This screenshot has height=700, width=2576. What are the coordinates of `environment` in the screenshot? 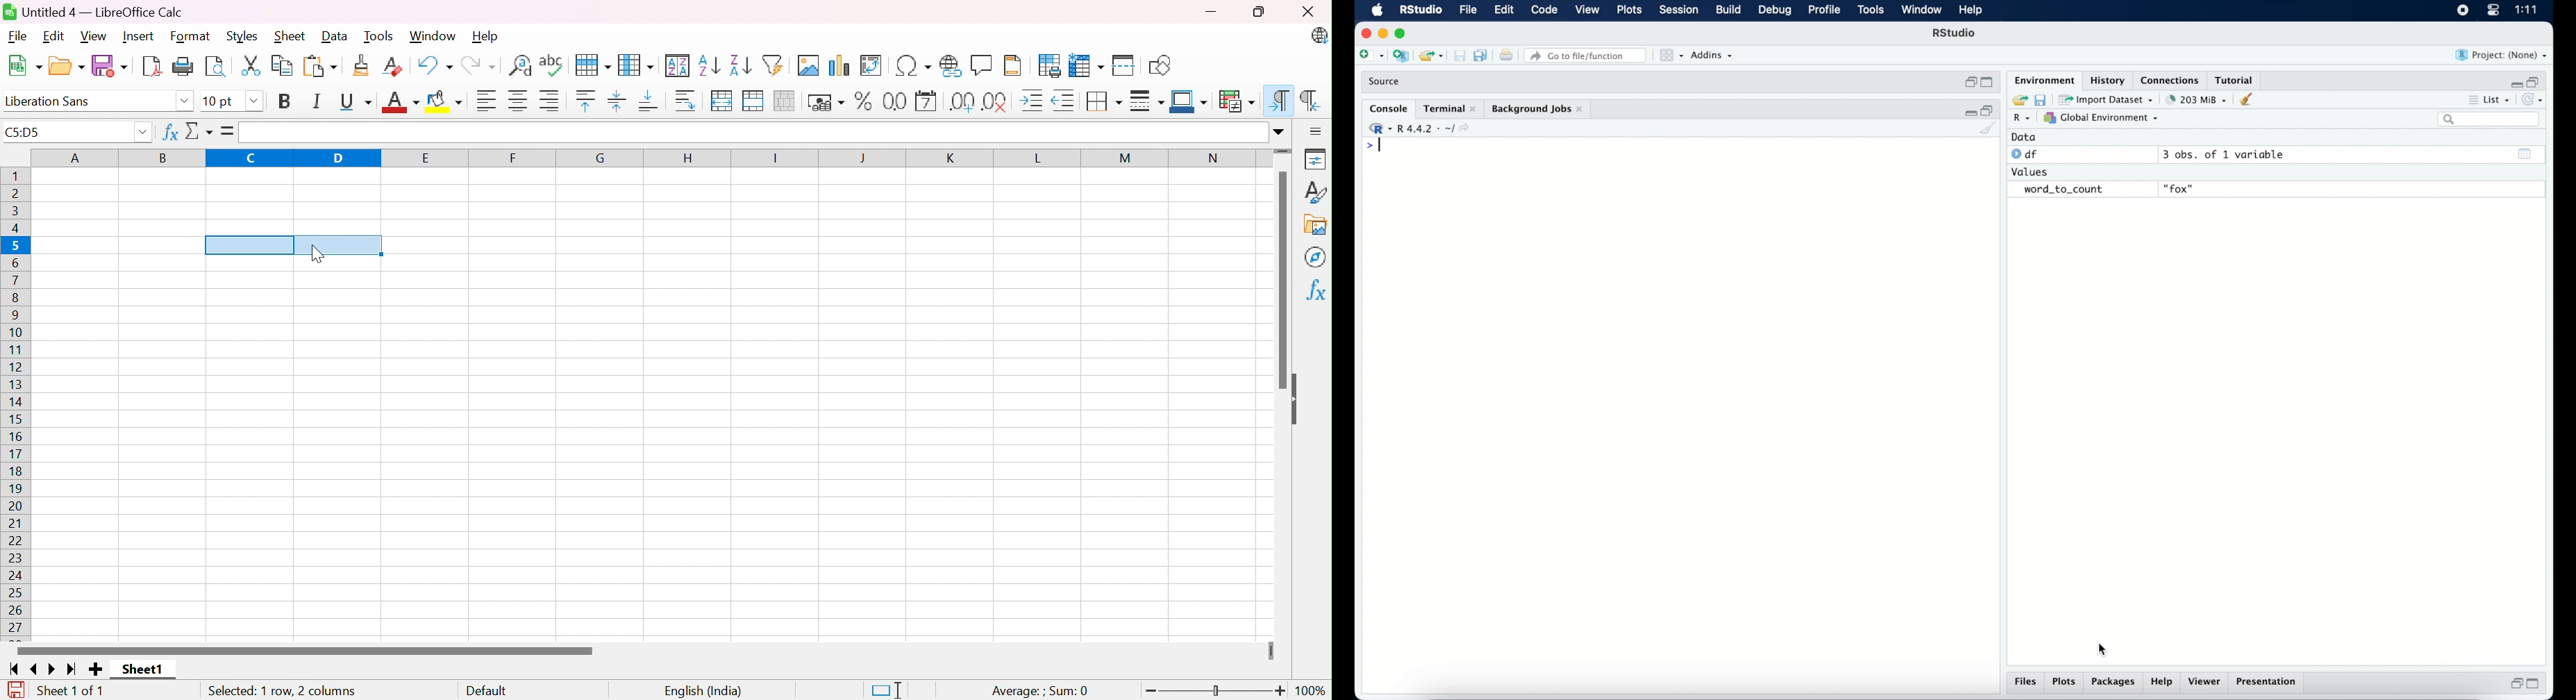 It's located at (2043, 79).